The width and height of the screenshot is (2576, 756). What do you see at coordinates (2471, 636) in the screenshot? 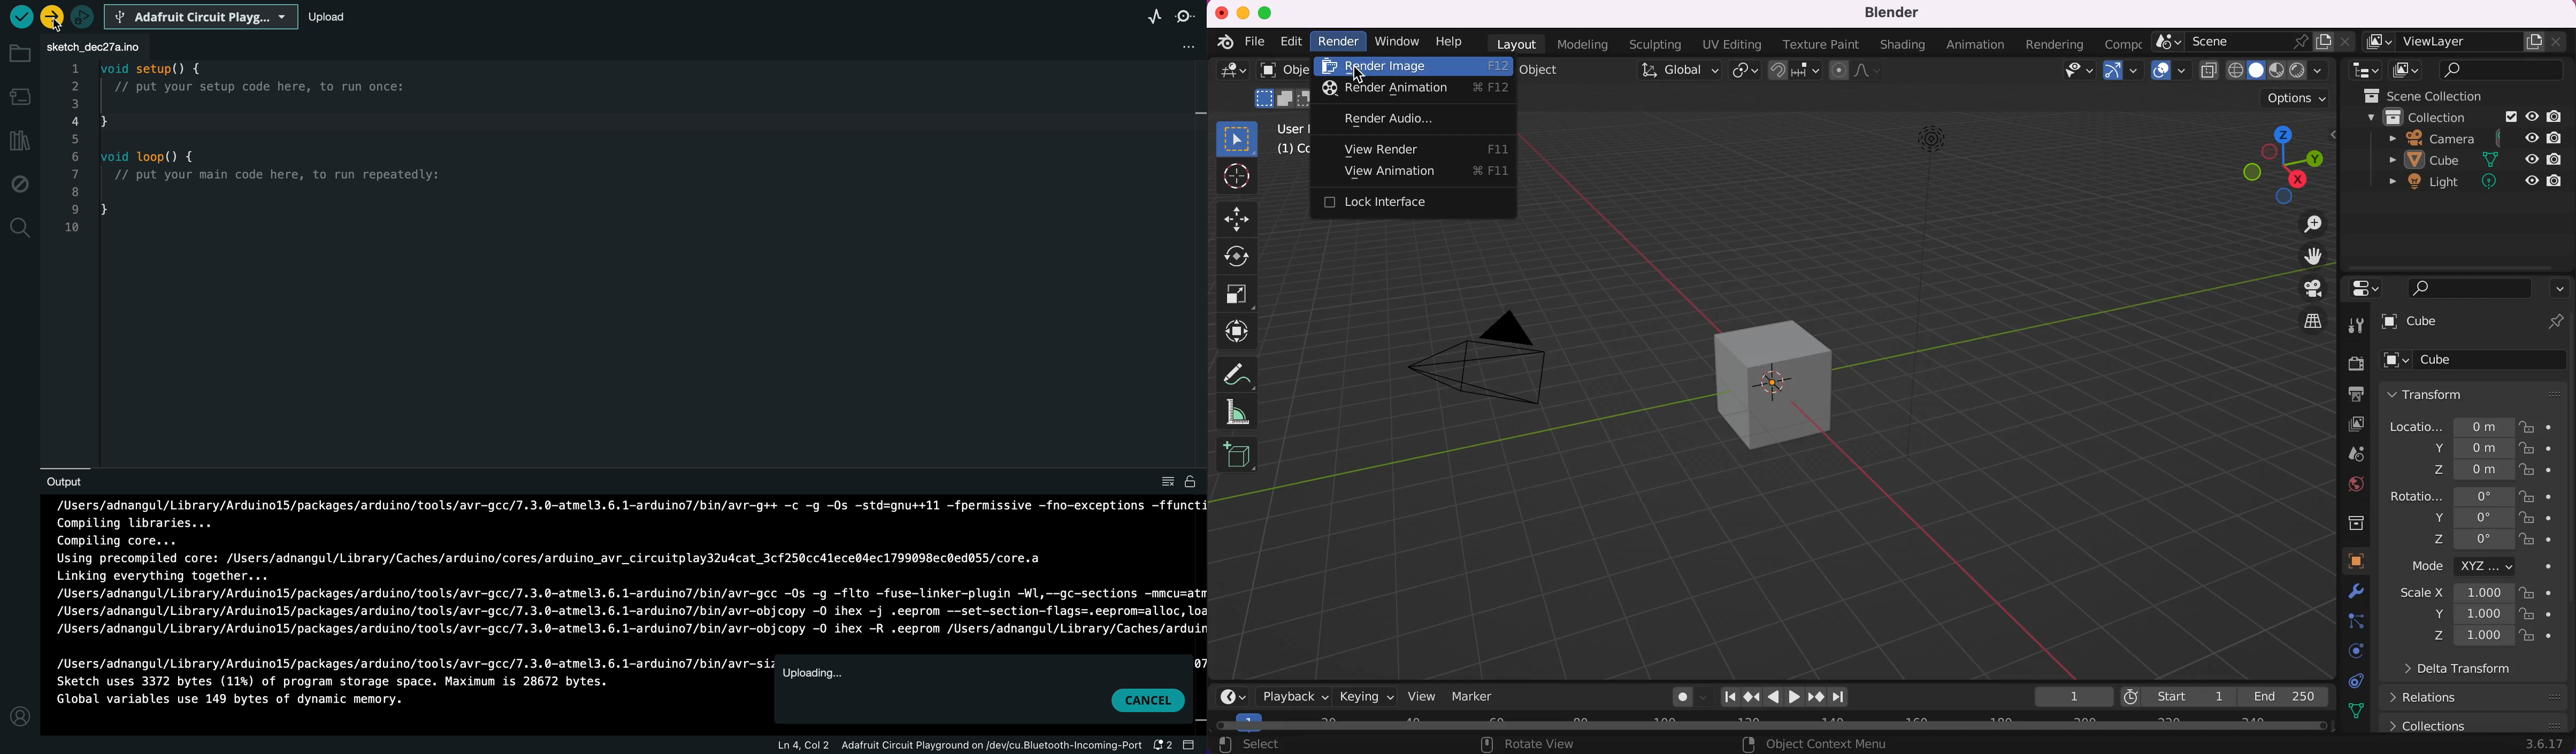
I see `z 1.000` at bounding box center [2471, 636].